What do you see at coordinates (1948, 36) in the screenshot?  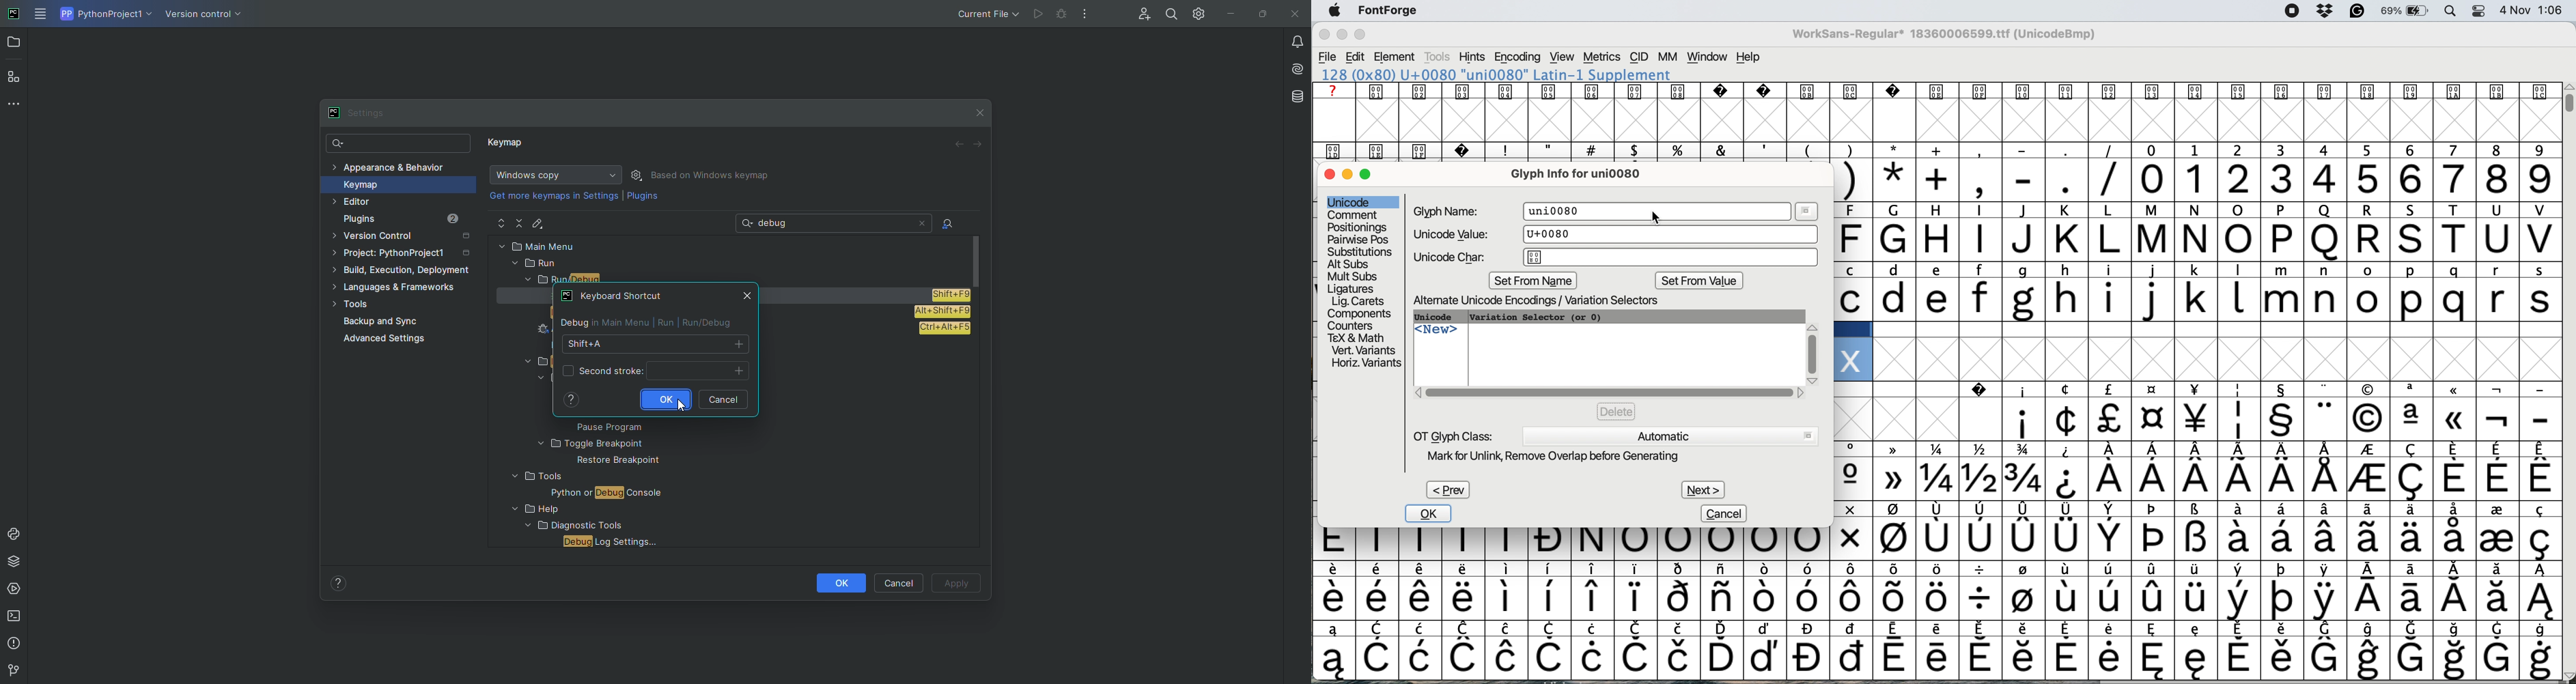 I see `WorkSans-Regular 18360006599.ttf (UnicodeBmp)` at bounding box center [1948, 36].